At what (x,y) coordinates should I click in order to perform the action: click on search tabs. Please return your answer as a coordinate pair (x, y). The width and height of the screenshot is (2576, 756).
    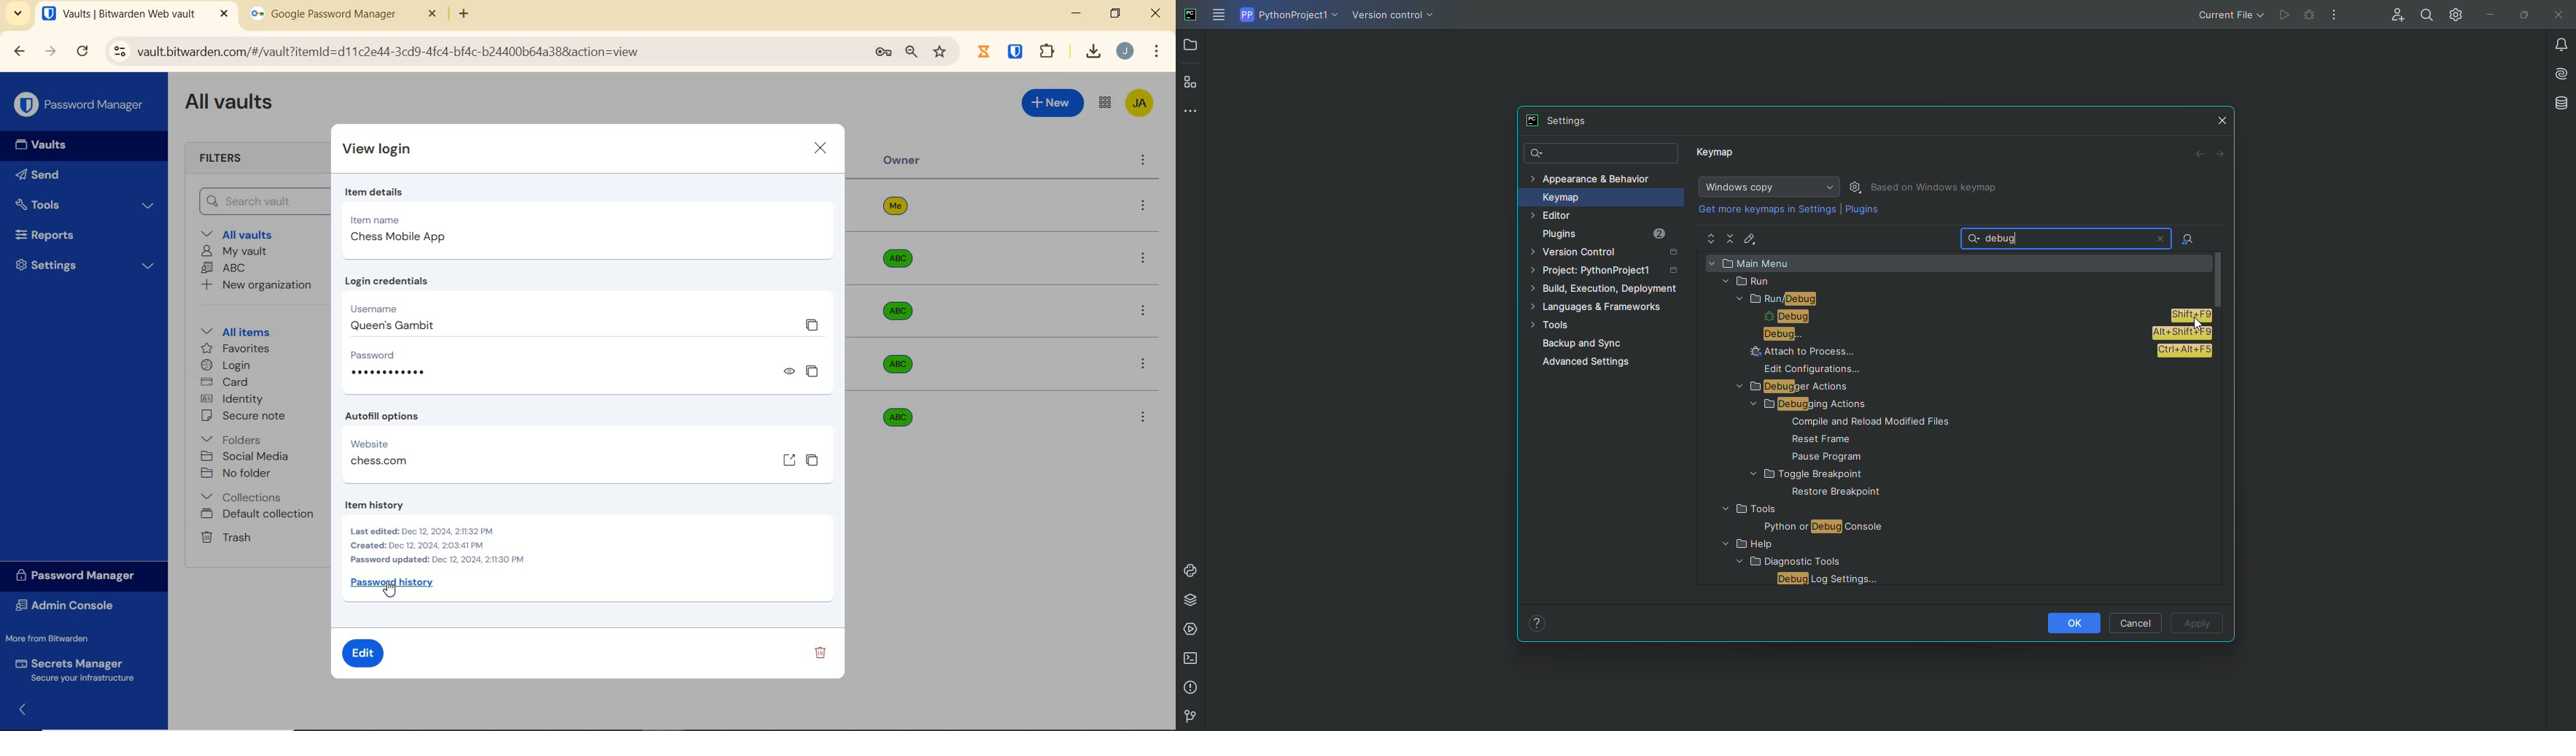
    Looking at the image, I should click on (17, 16).